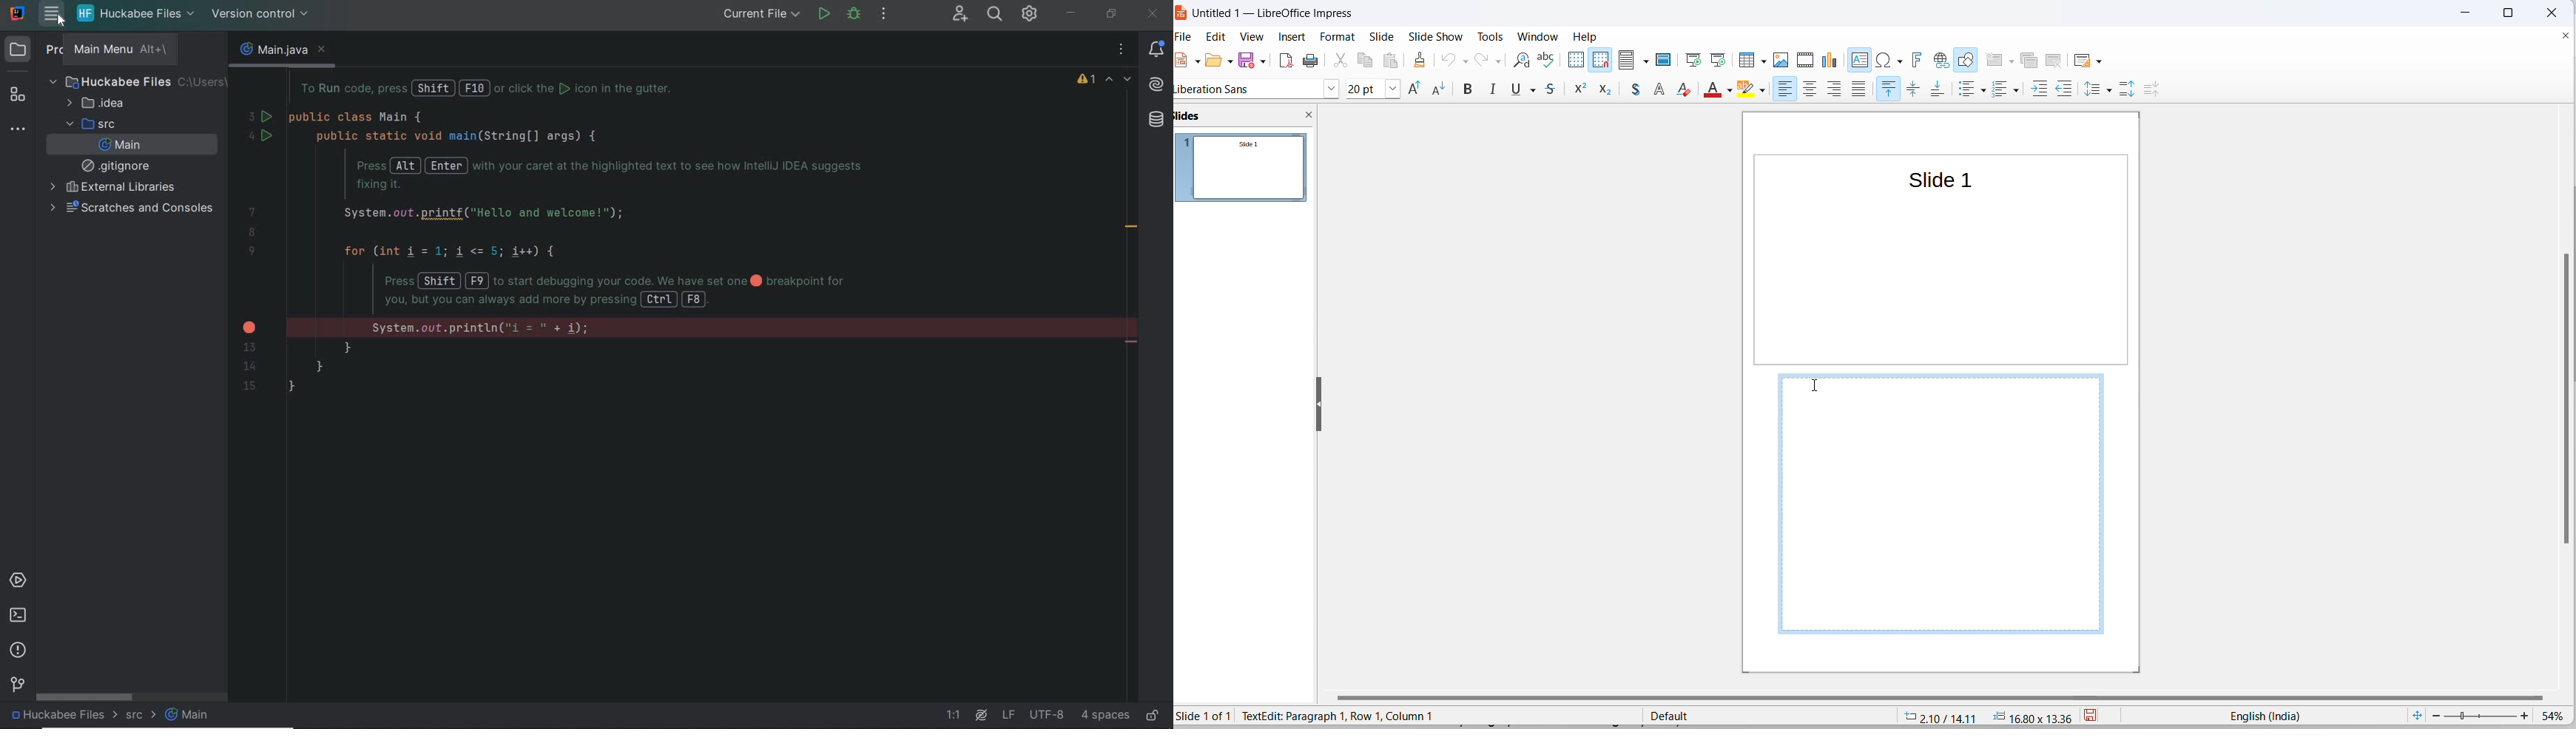  Describe the element at coordinates (855, 15) in the screenshot. I see `debug` at that location.